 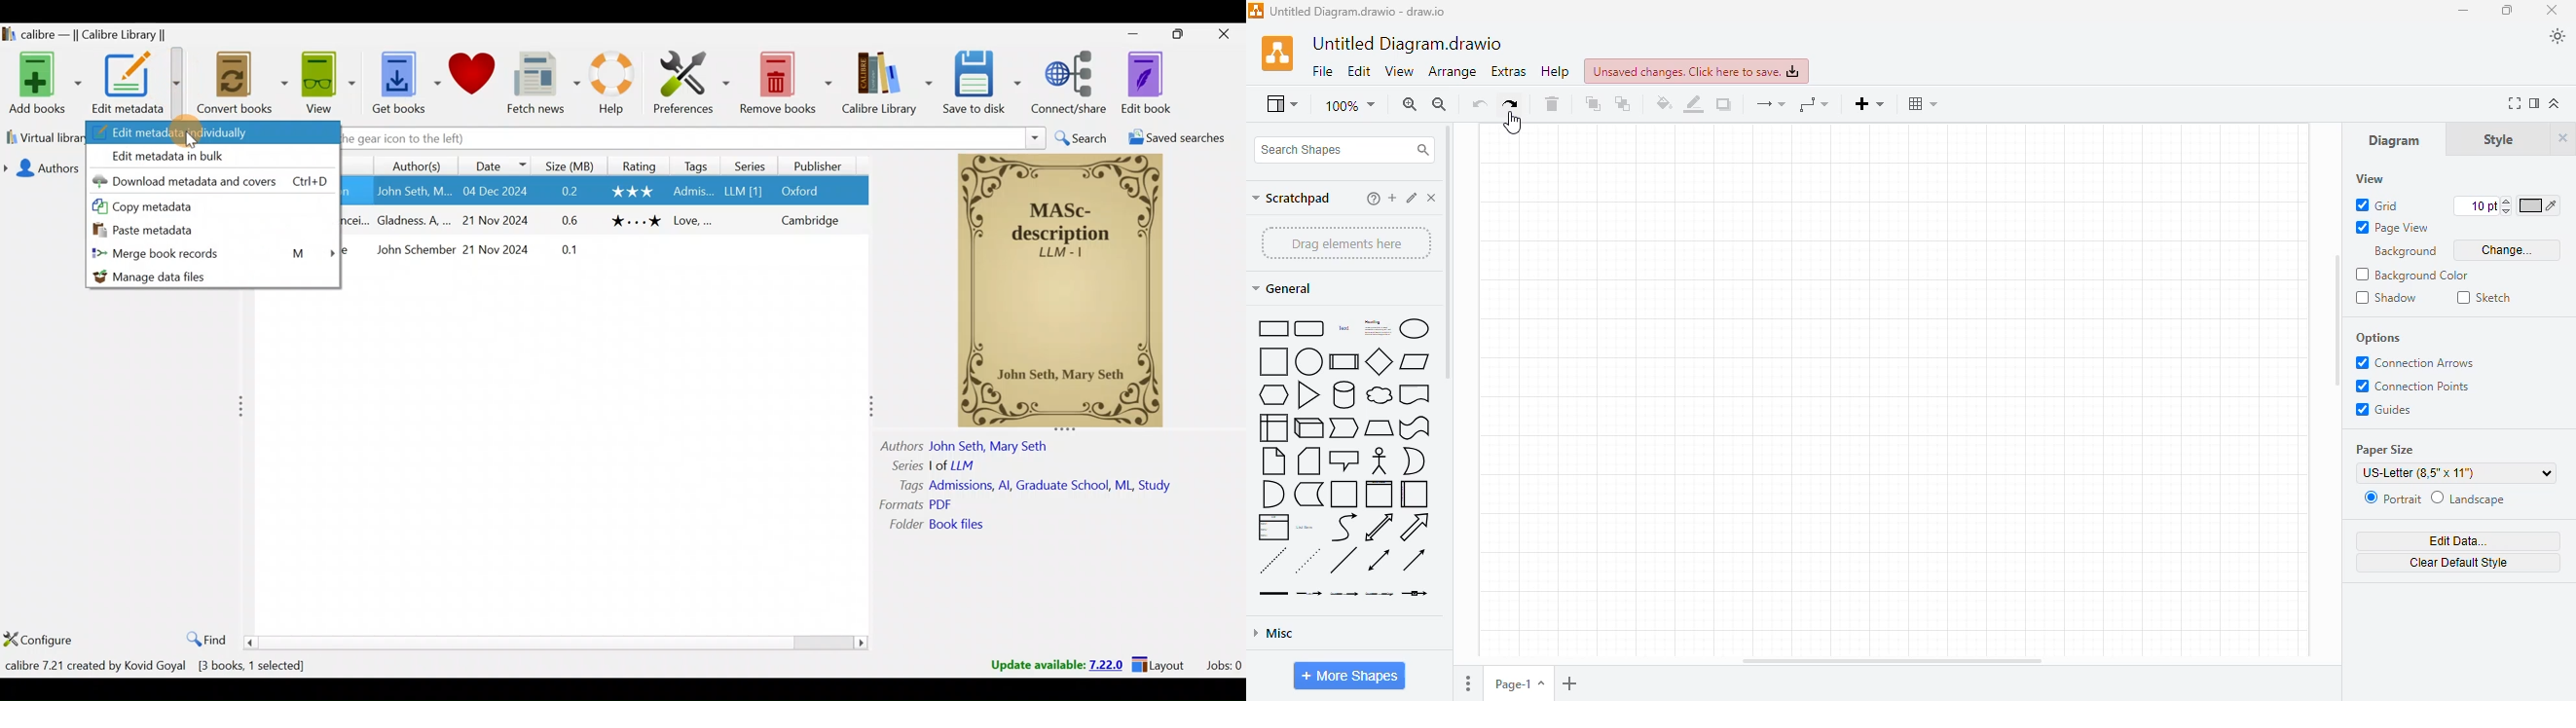 I want to click on Size, so click(x=569, y=164).